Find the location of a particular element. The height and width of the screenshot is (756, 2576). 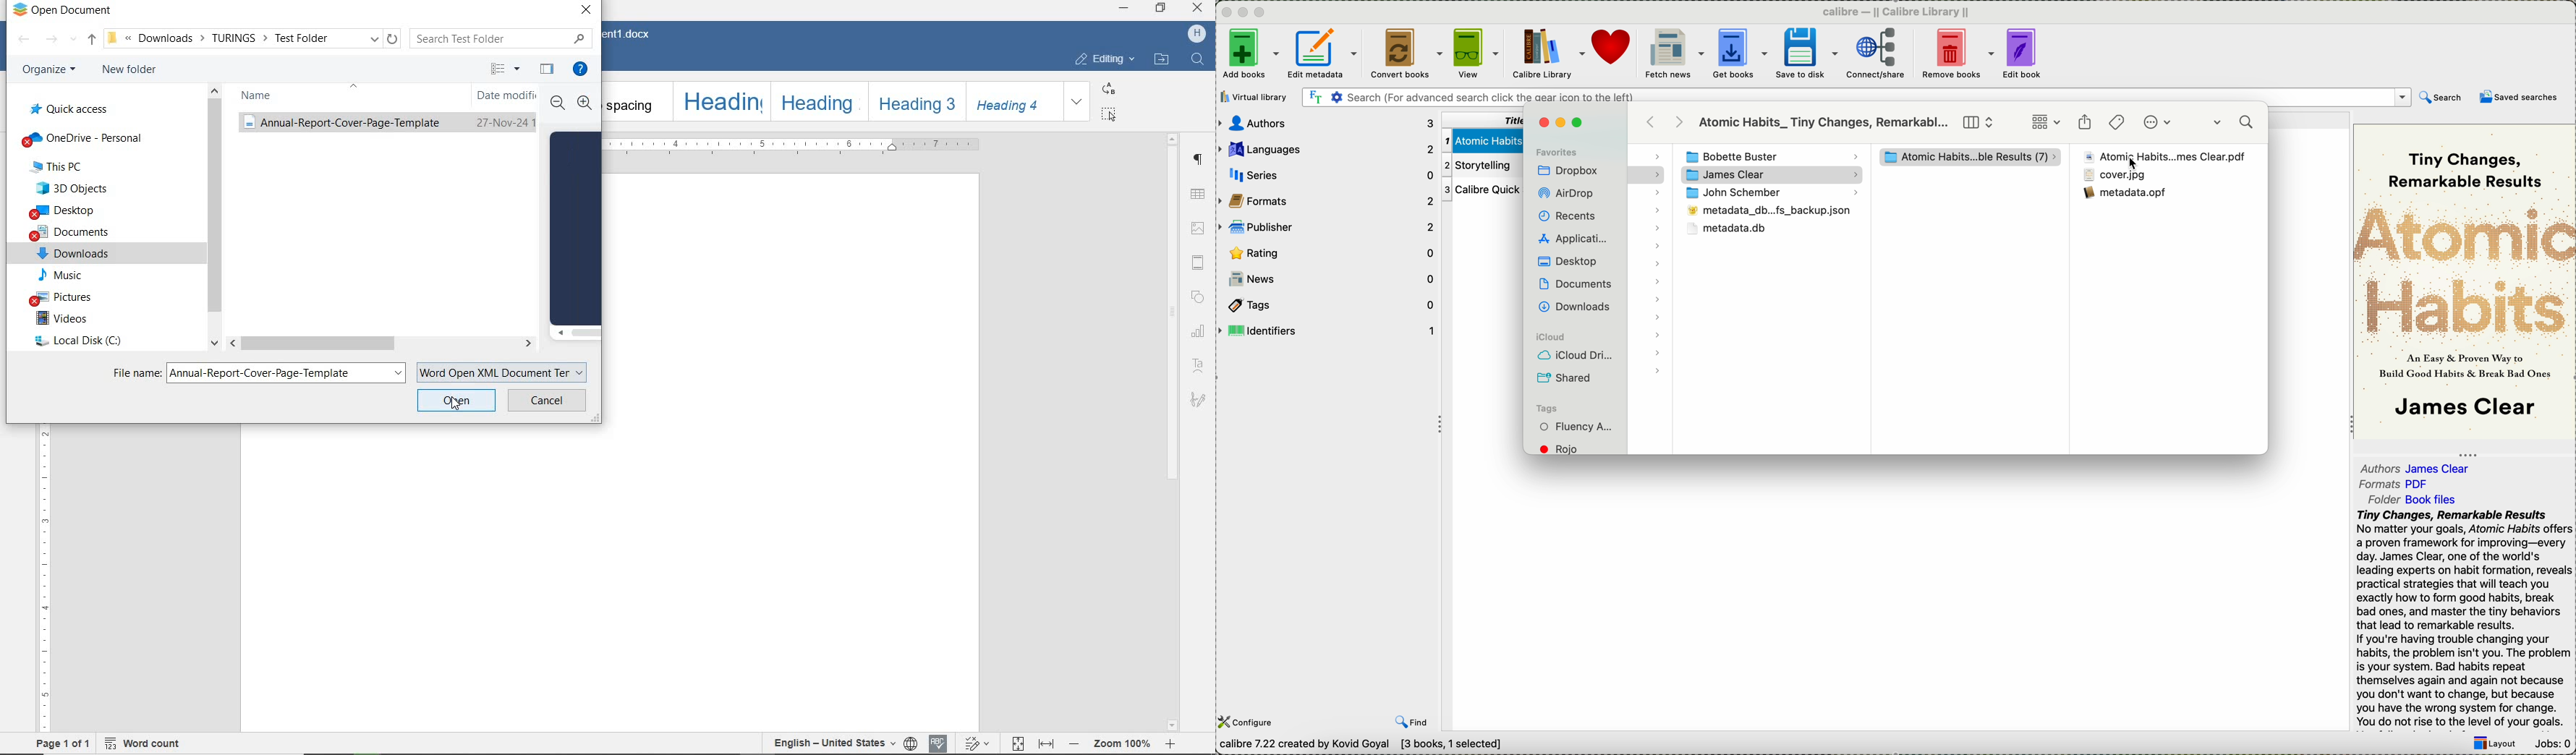

CHANGE YOUR VIEW is located at coordinates (503, 69).